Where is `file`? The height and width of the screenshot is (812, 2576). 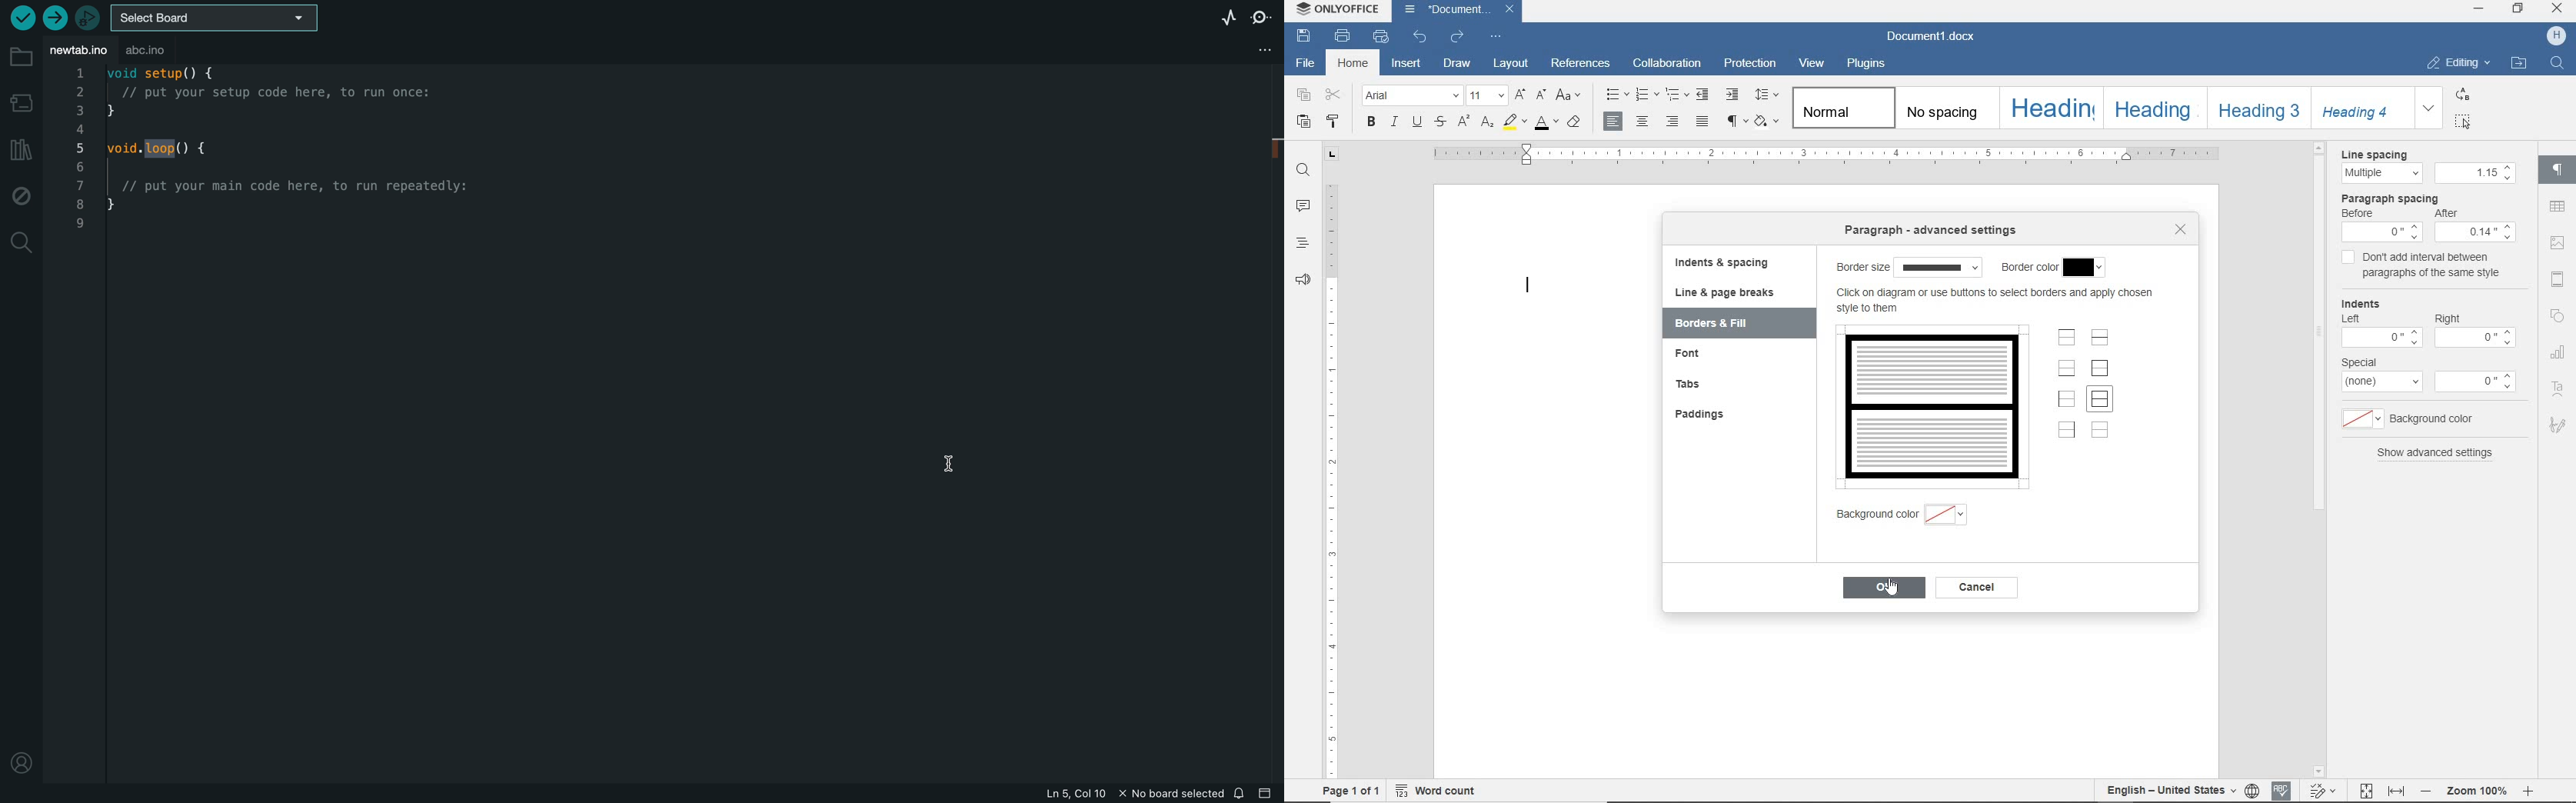
file is located at coordinates (1304, 65).